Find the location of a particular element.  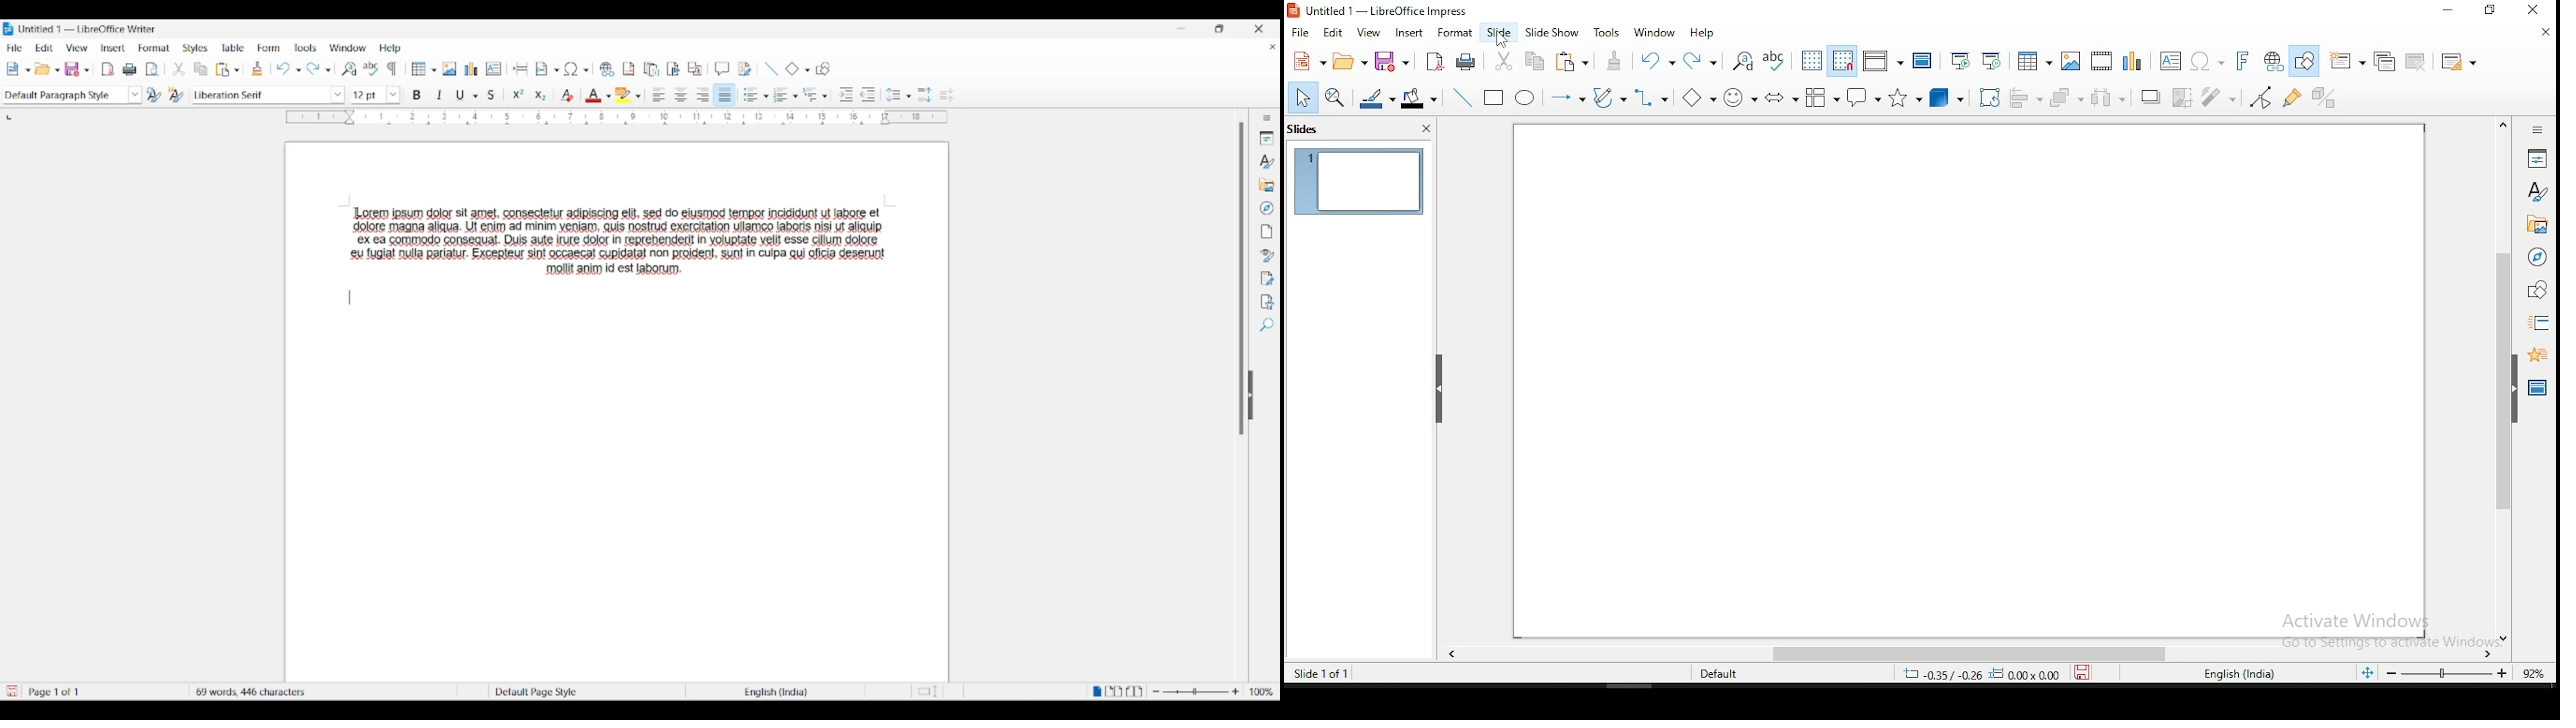

acrobat as pdf is located at coordinates (1435, 60).